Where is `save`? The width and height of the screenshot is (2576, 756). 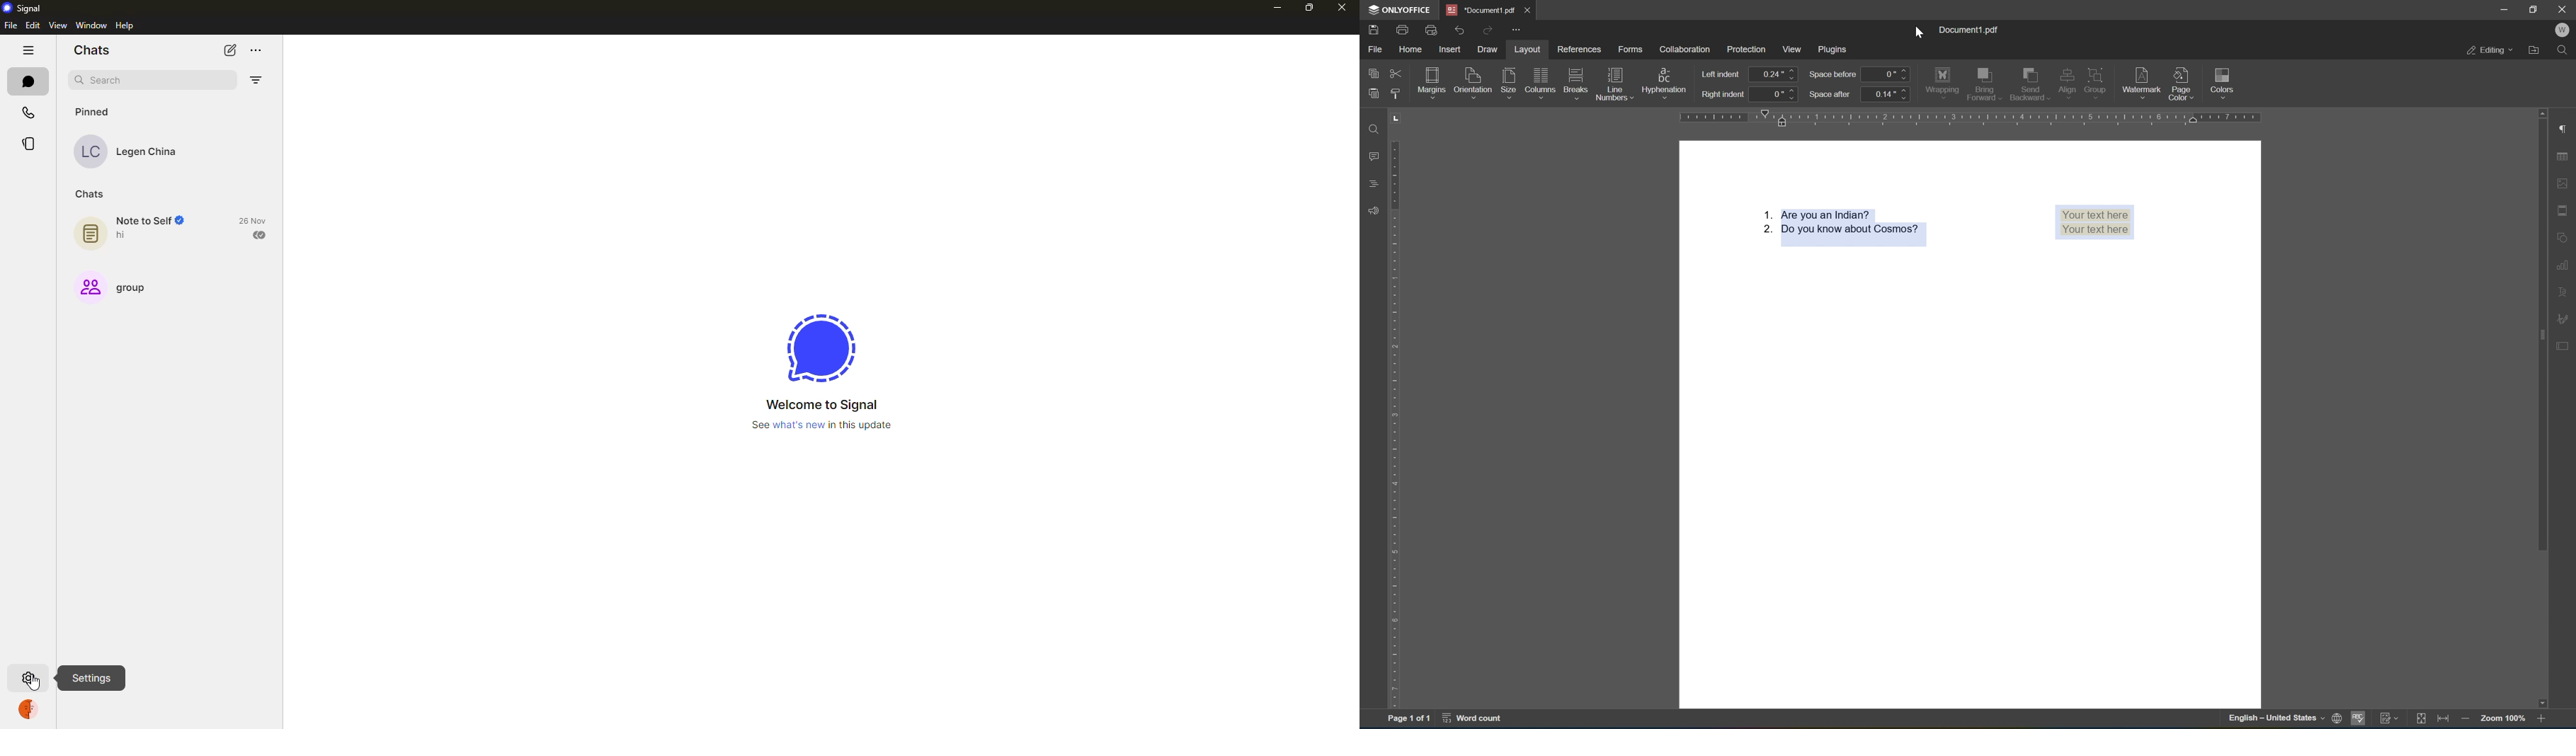 save is located at coordinates (1374, 29).